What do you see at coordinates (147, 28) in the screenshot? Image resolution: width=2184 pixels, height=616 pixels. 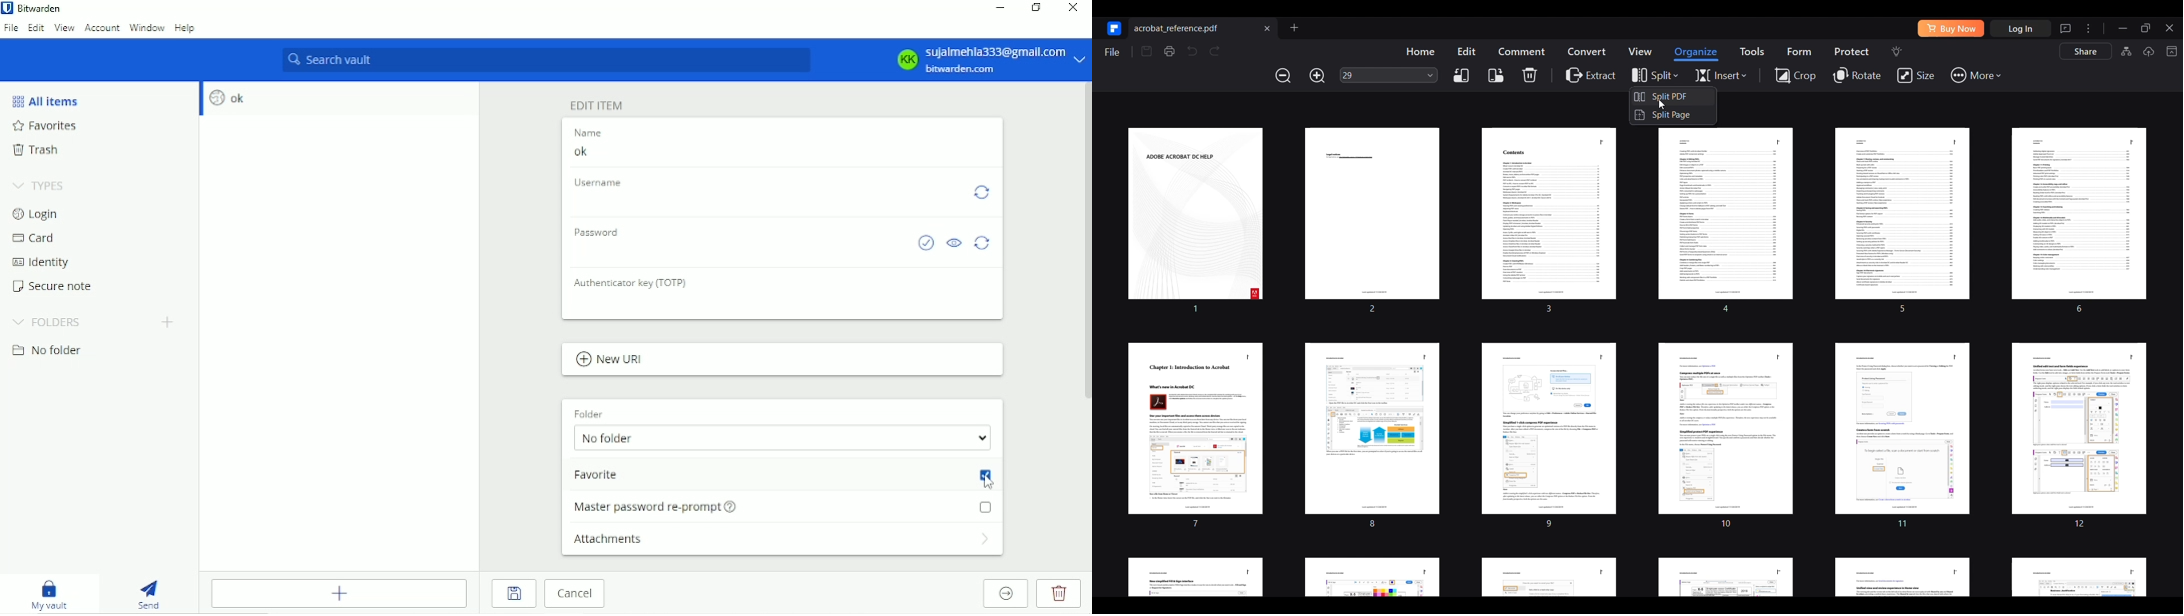 I see `Window` at bounding box center [147, 28].